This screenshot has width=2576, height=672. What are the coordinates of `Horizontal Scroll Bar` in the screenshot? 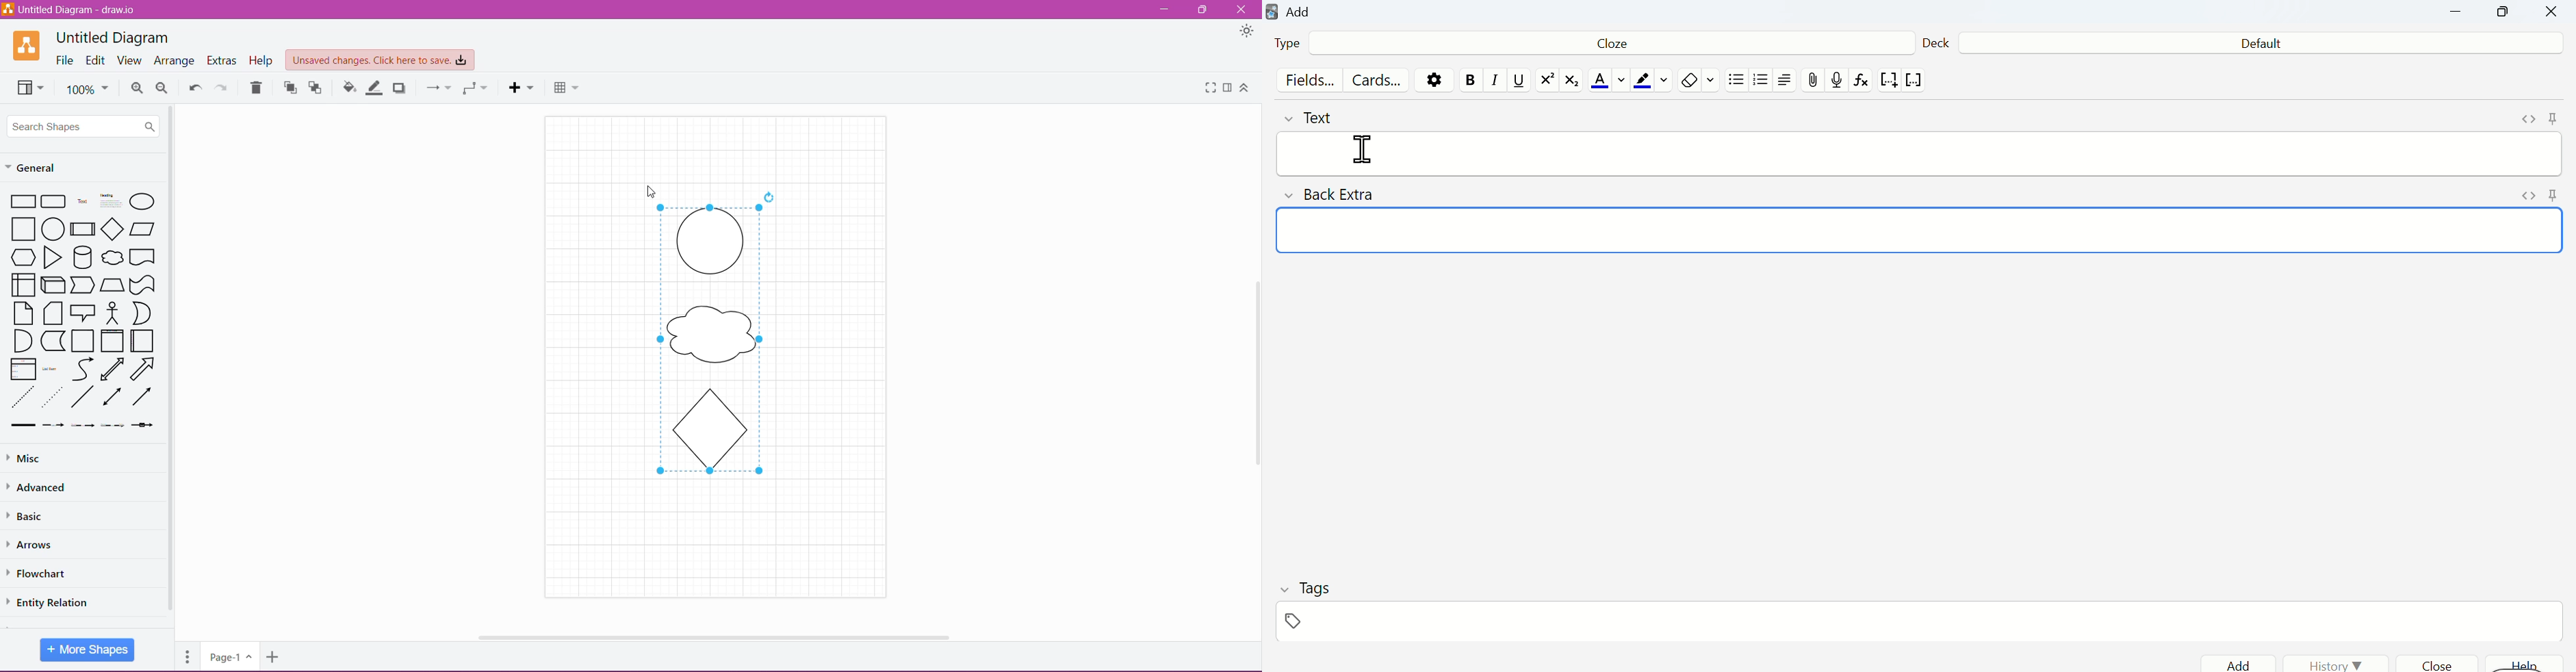 It's located at (710, 633).